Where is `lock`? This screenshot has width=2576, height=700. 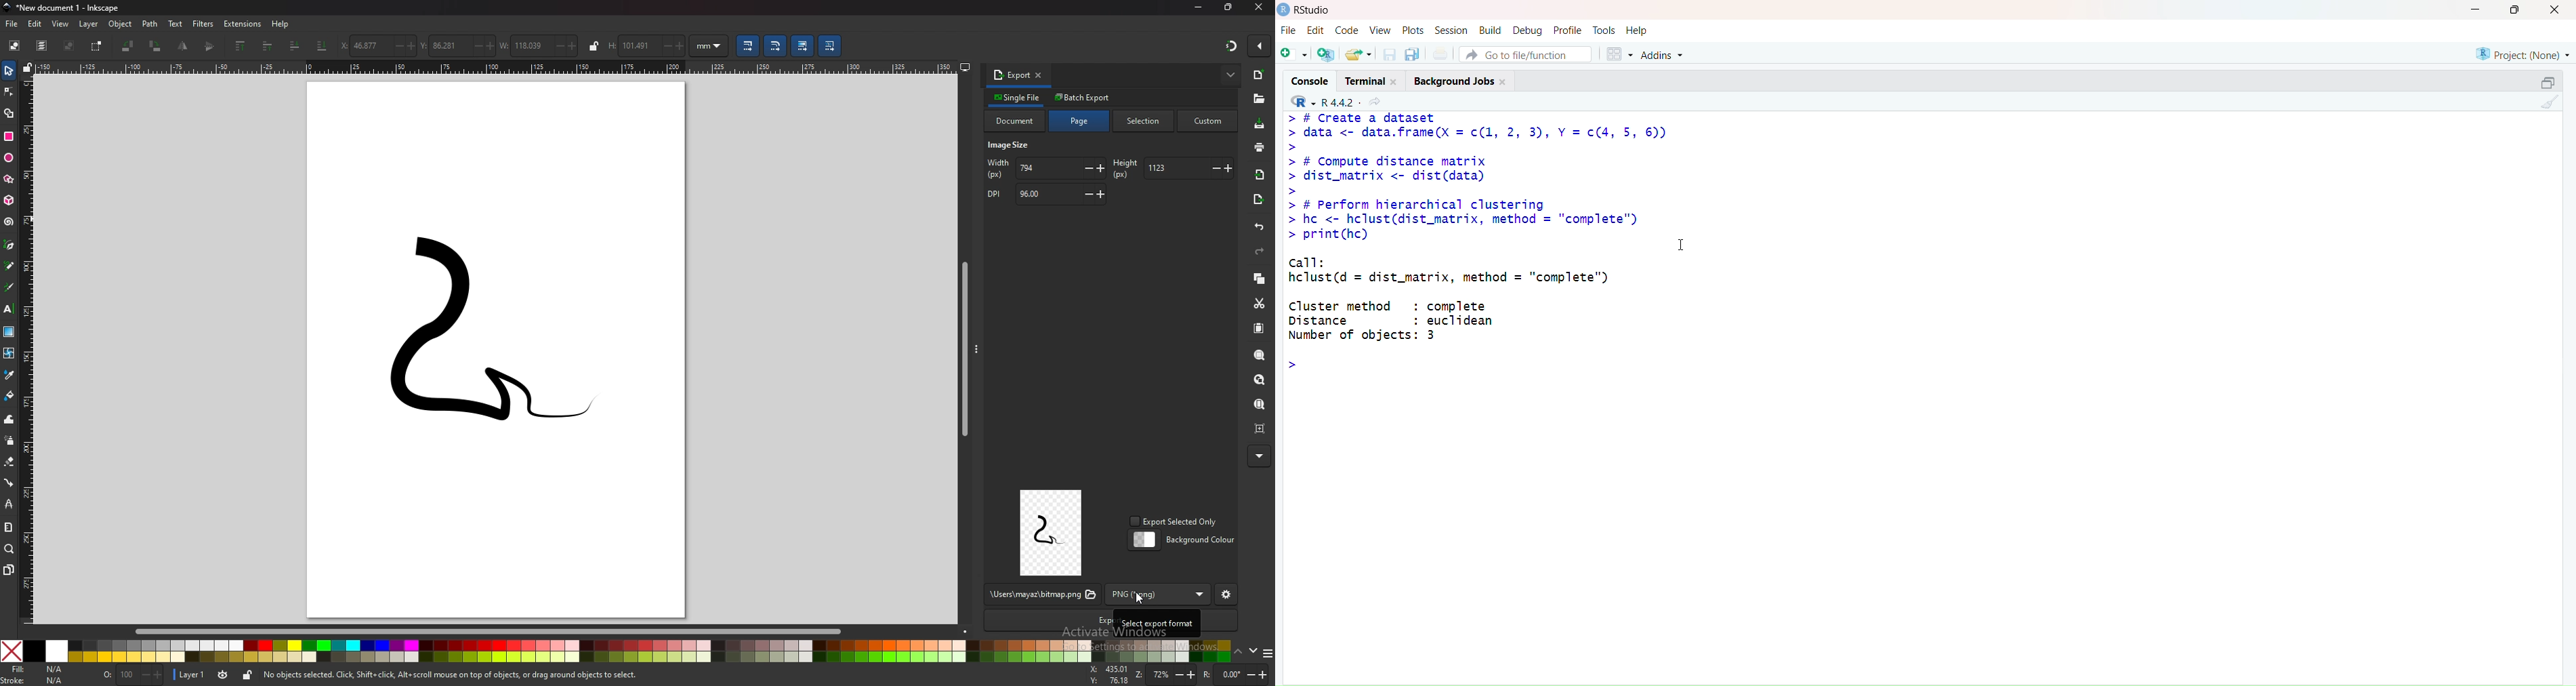 lock is located at coordinates (247, 675).